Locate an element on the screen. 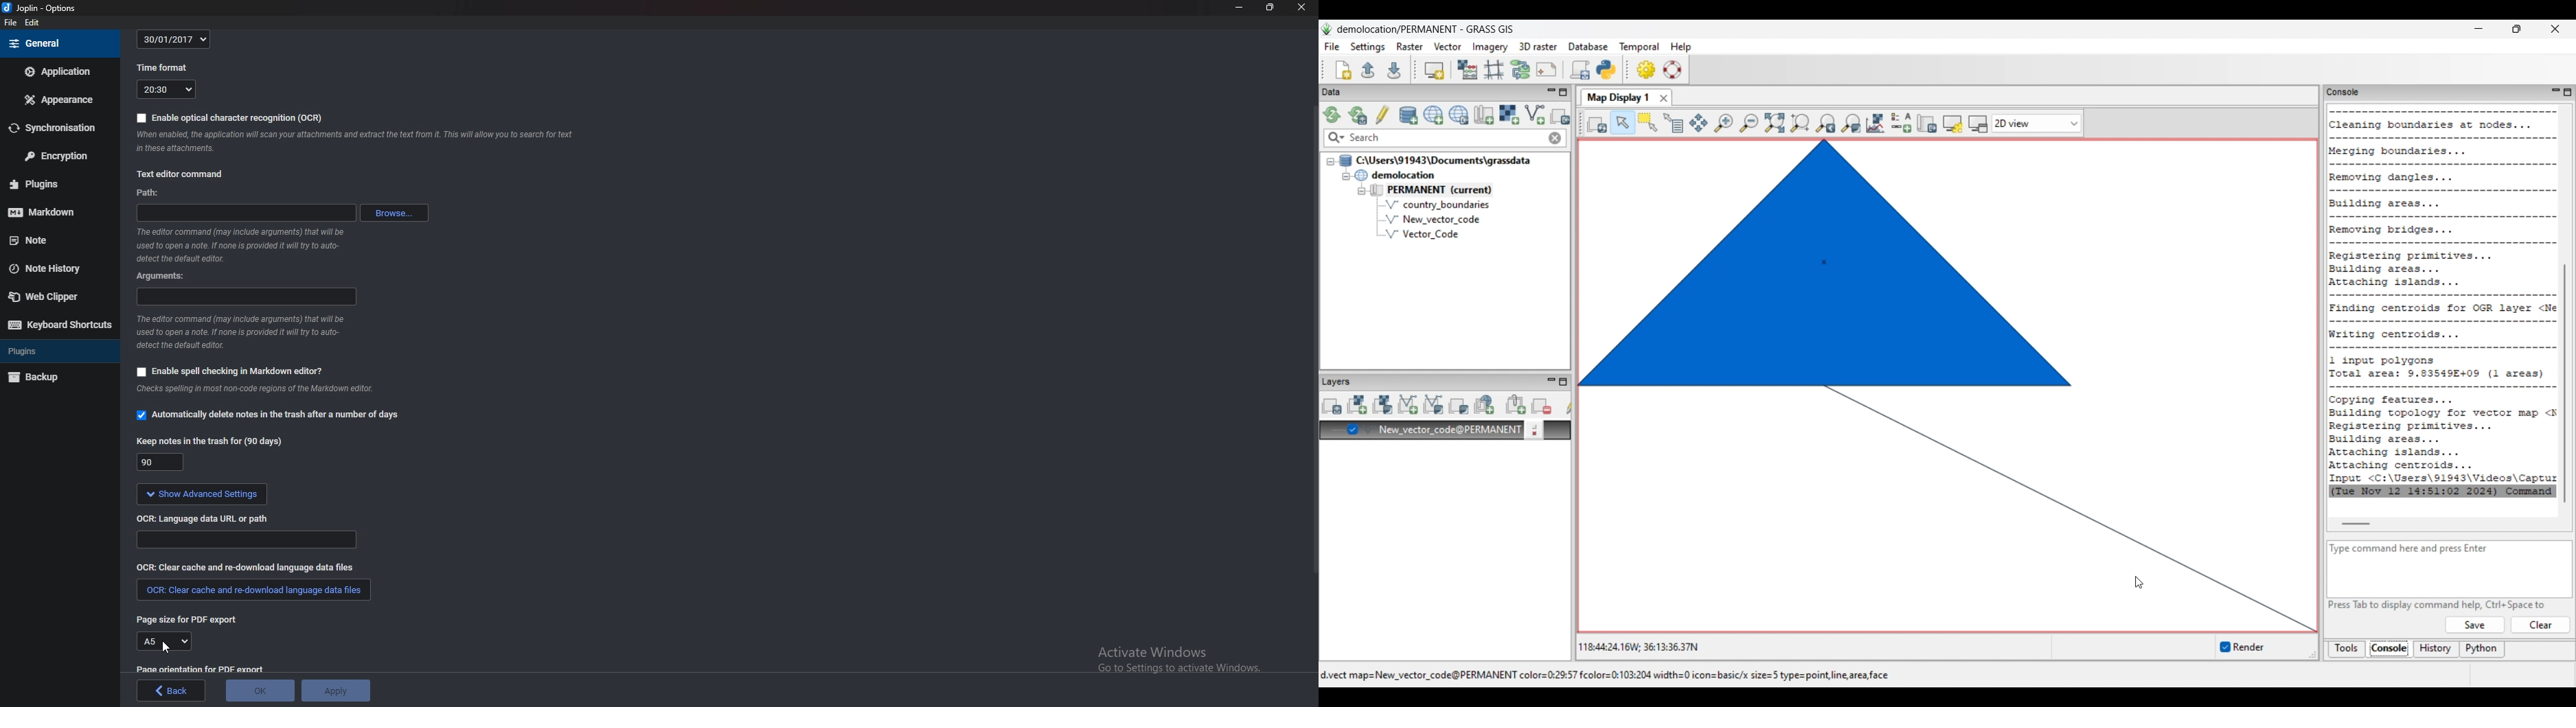 This screenshot has width=2576, height=728. Text editor command is located at coordinates (183, 173).